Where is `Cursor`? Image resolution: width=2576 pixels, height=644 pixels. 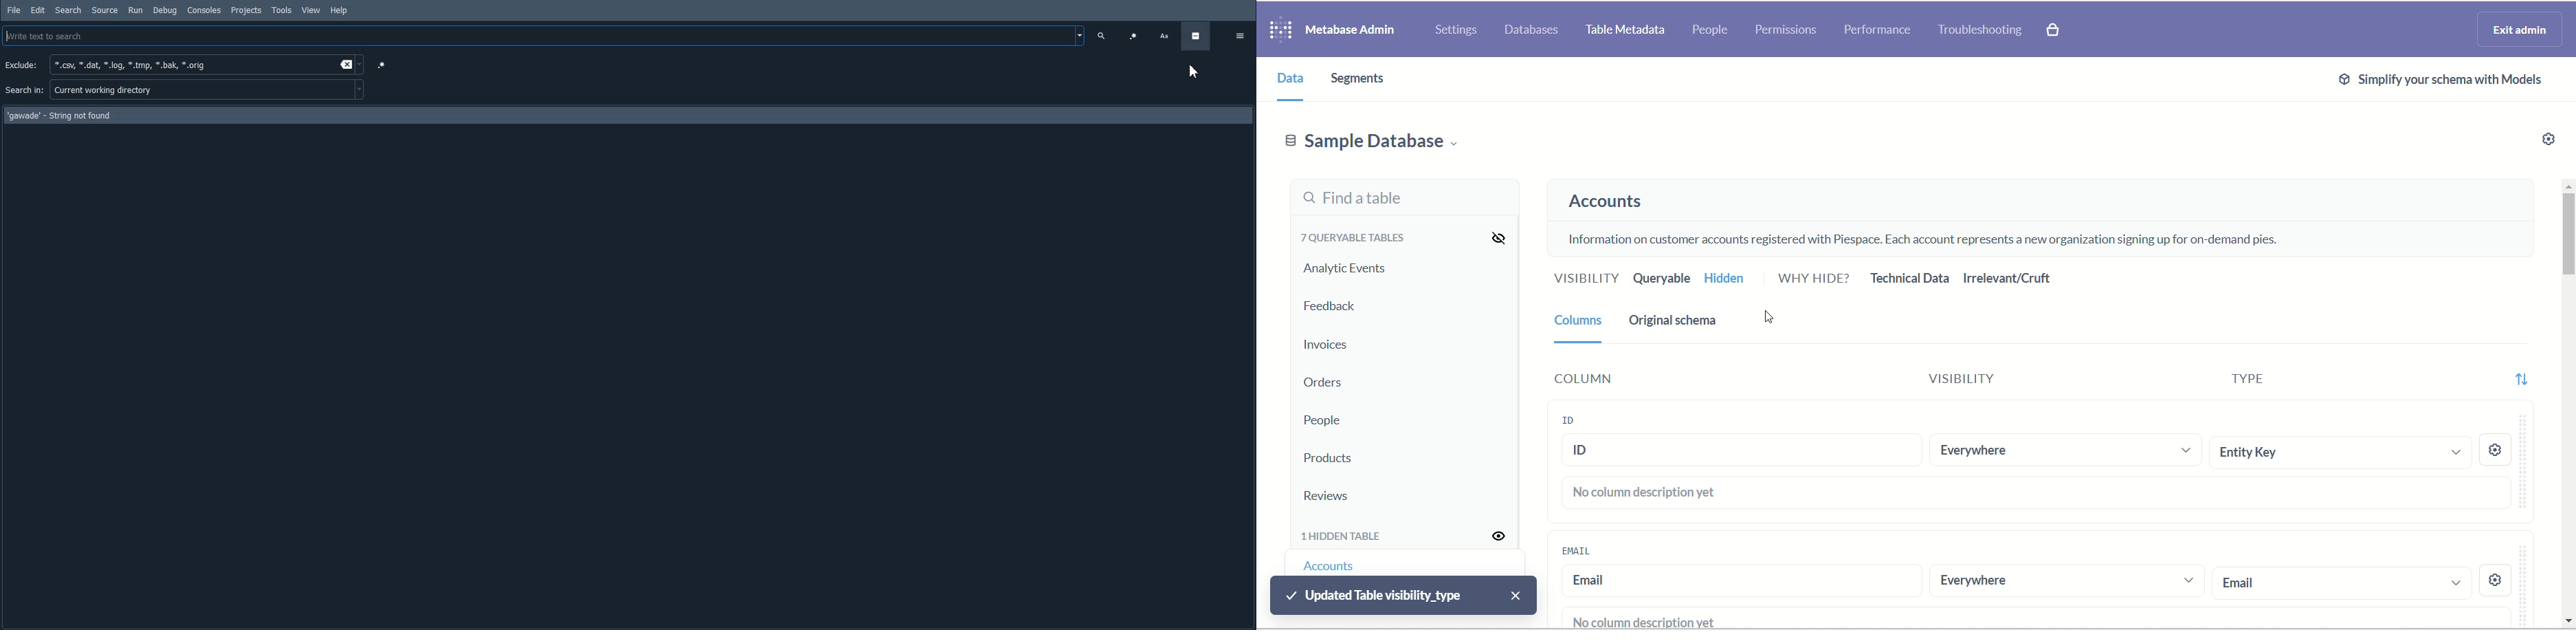
Cursor is located at coordinates (1198, 73).